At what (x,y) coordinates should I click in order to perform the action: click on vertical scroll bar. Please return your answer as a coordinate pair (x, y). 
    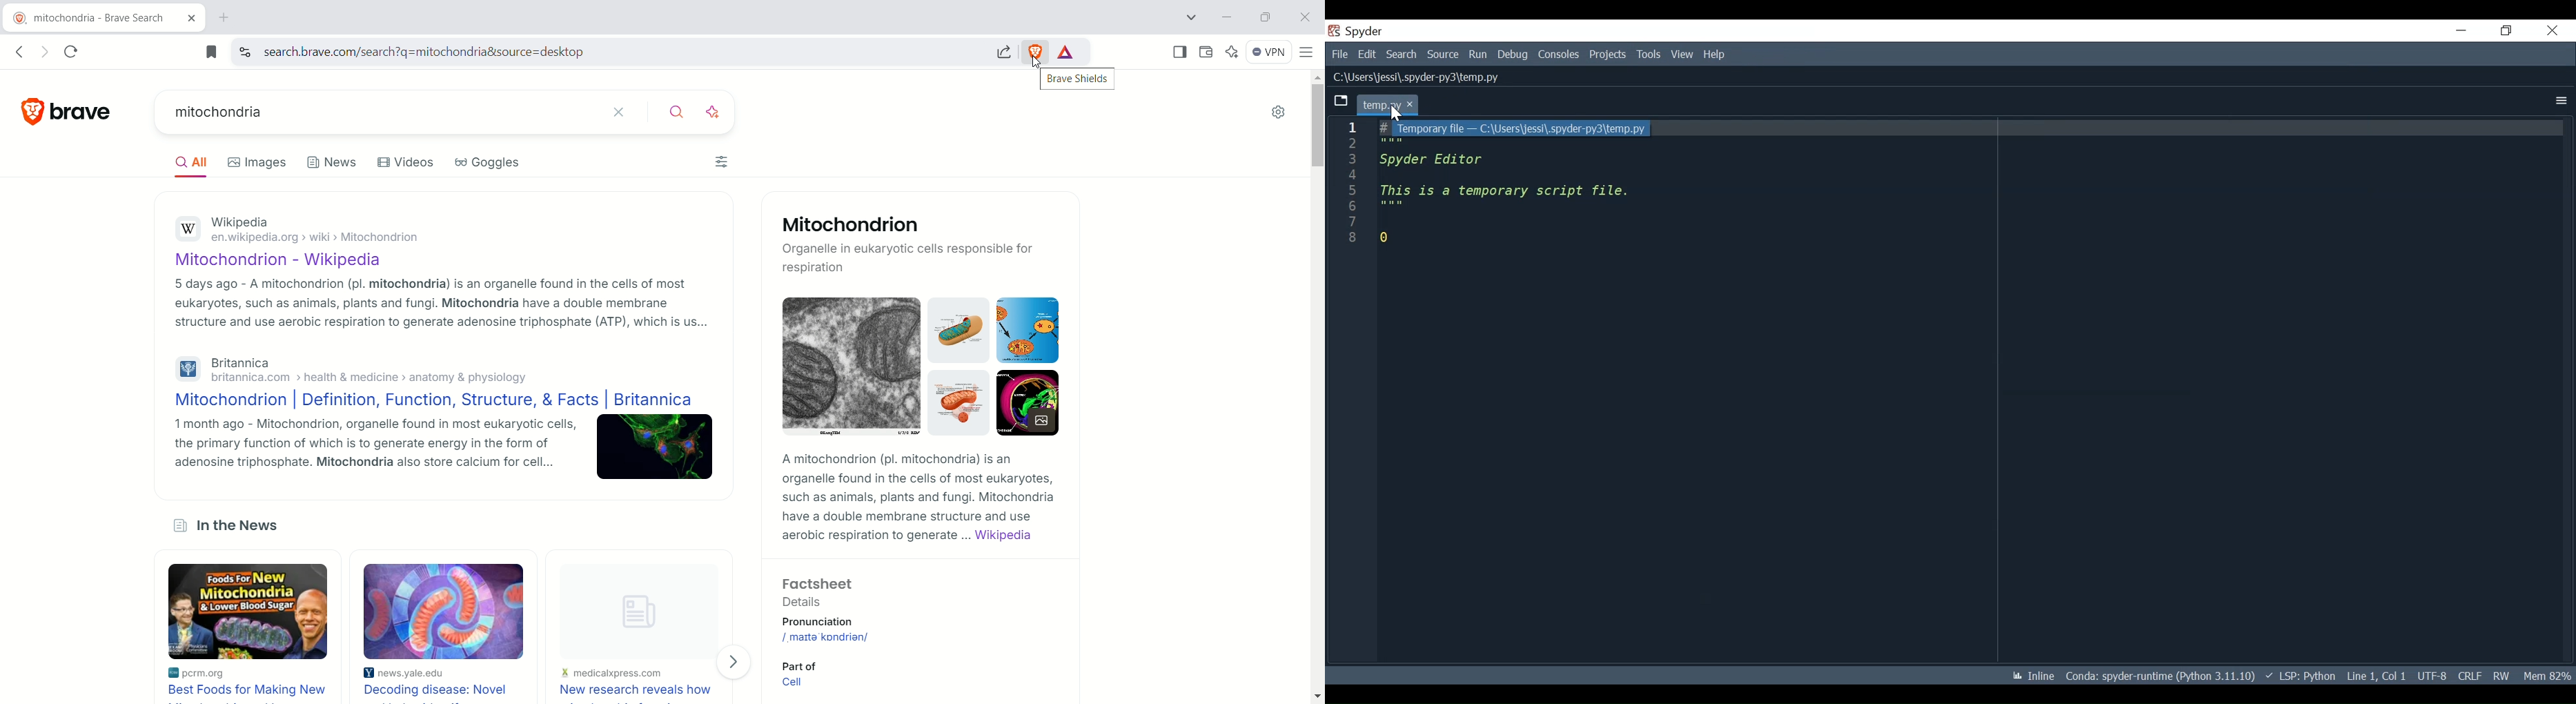
    Looking at the image, I should click on (1317, 387).